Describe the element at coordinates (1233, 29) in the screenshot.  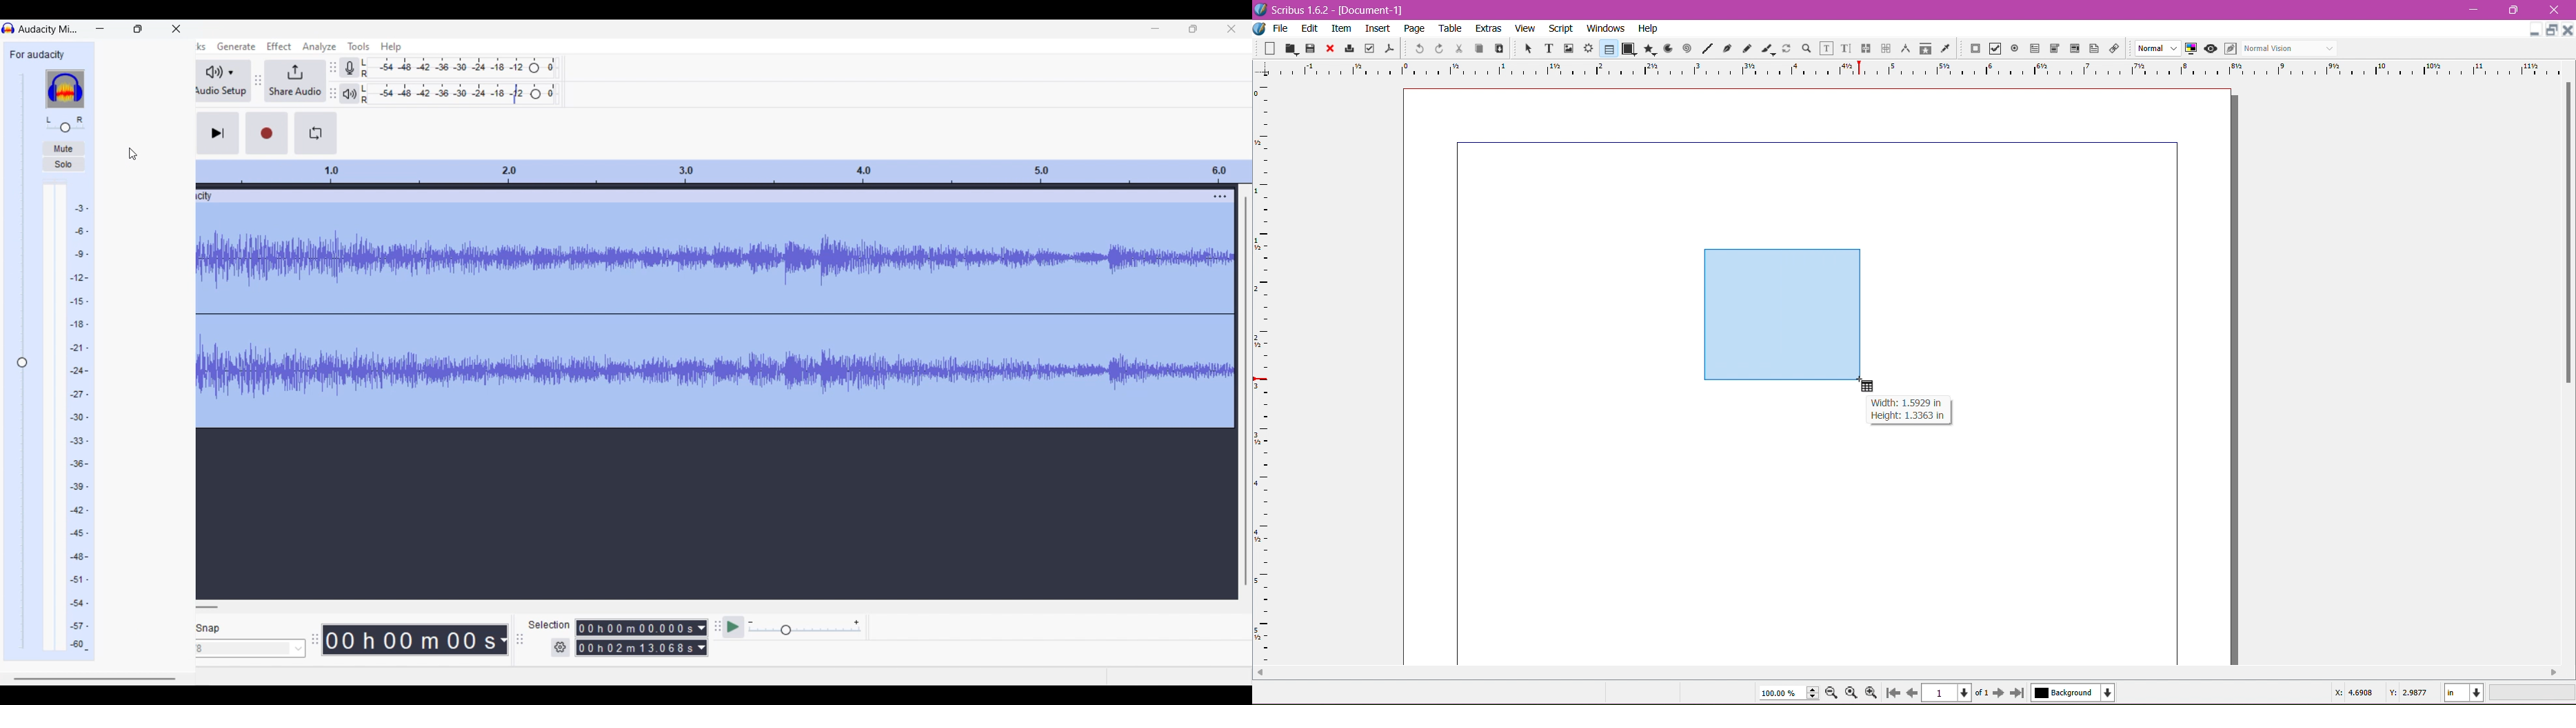
I see `Close interface` at that location.